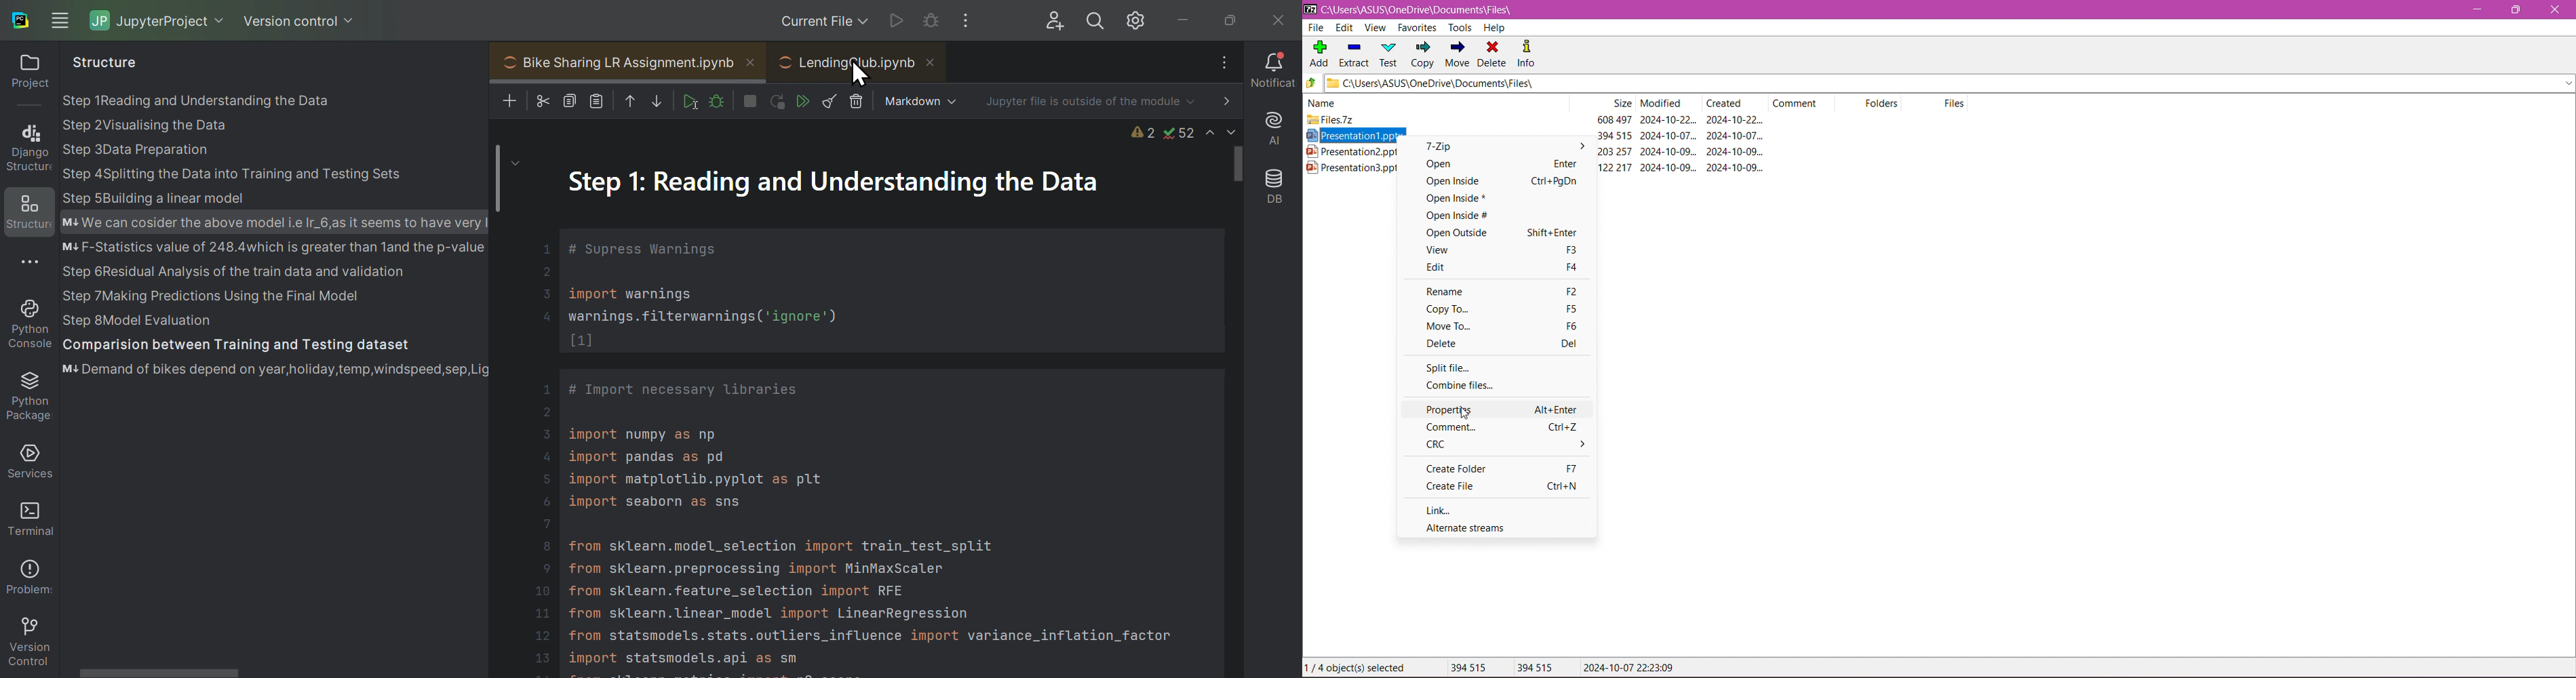 This screenshot has height=700, width=2576. What do you see at coordinates (1736, 167) in the screenshot?
I see `2024-10-09` at bounding box center [1736, 167].